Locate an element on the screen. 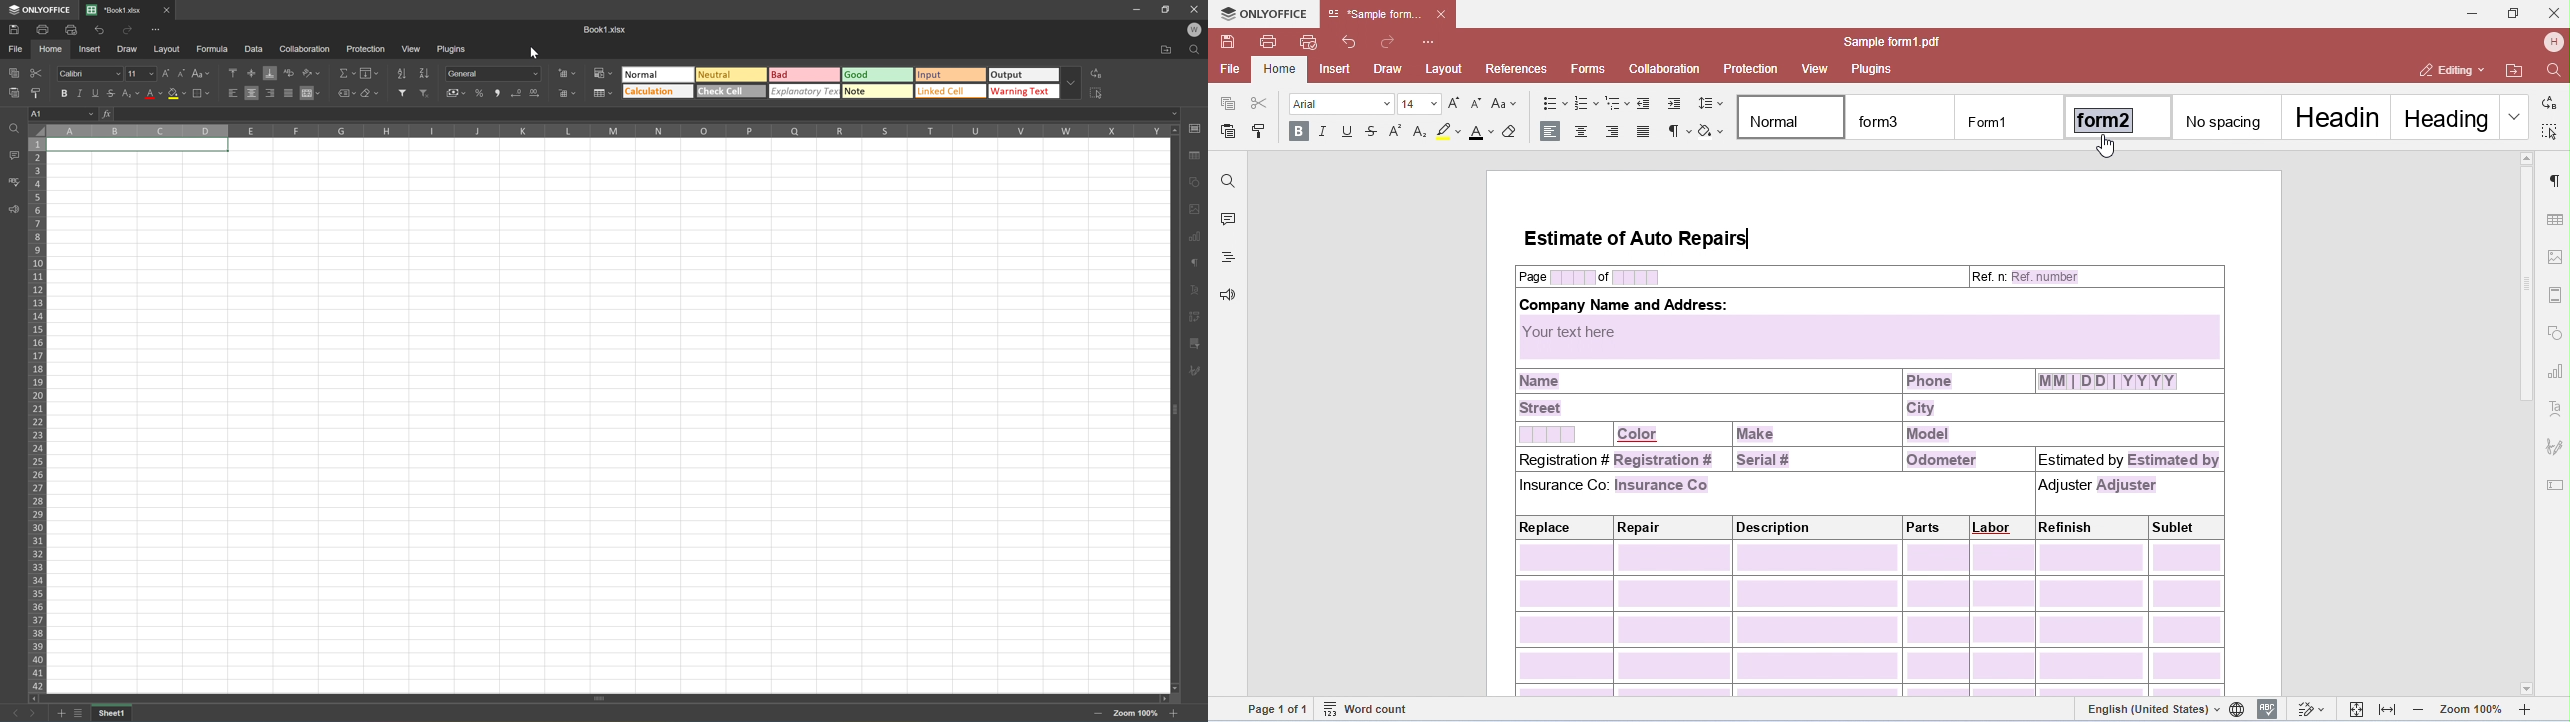  Font is located at coordinates (90, 73).